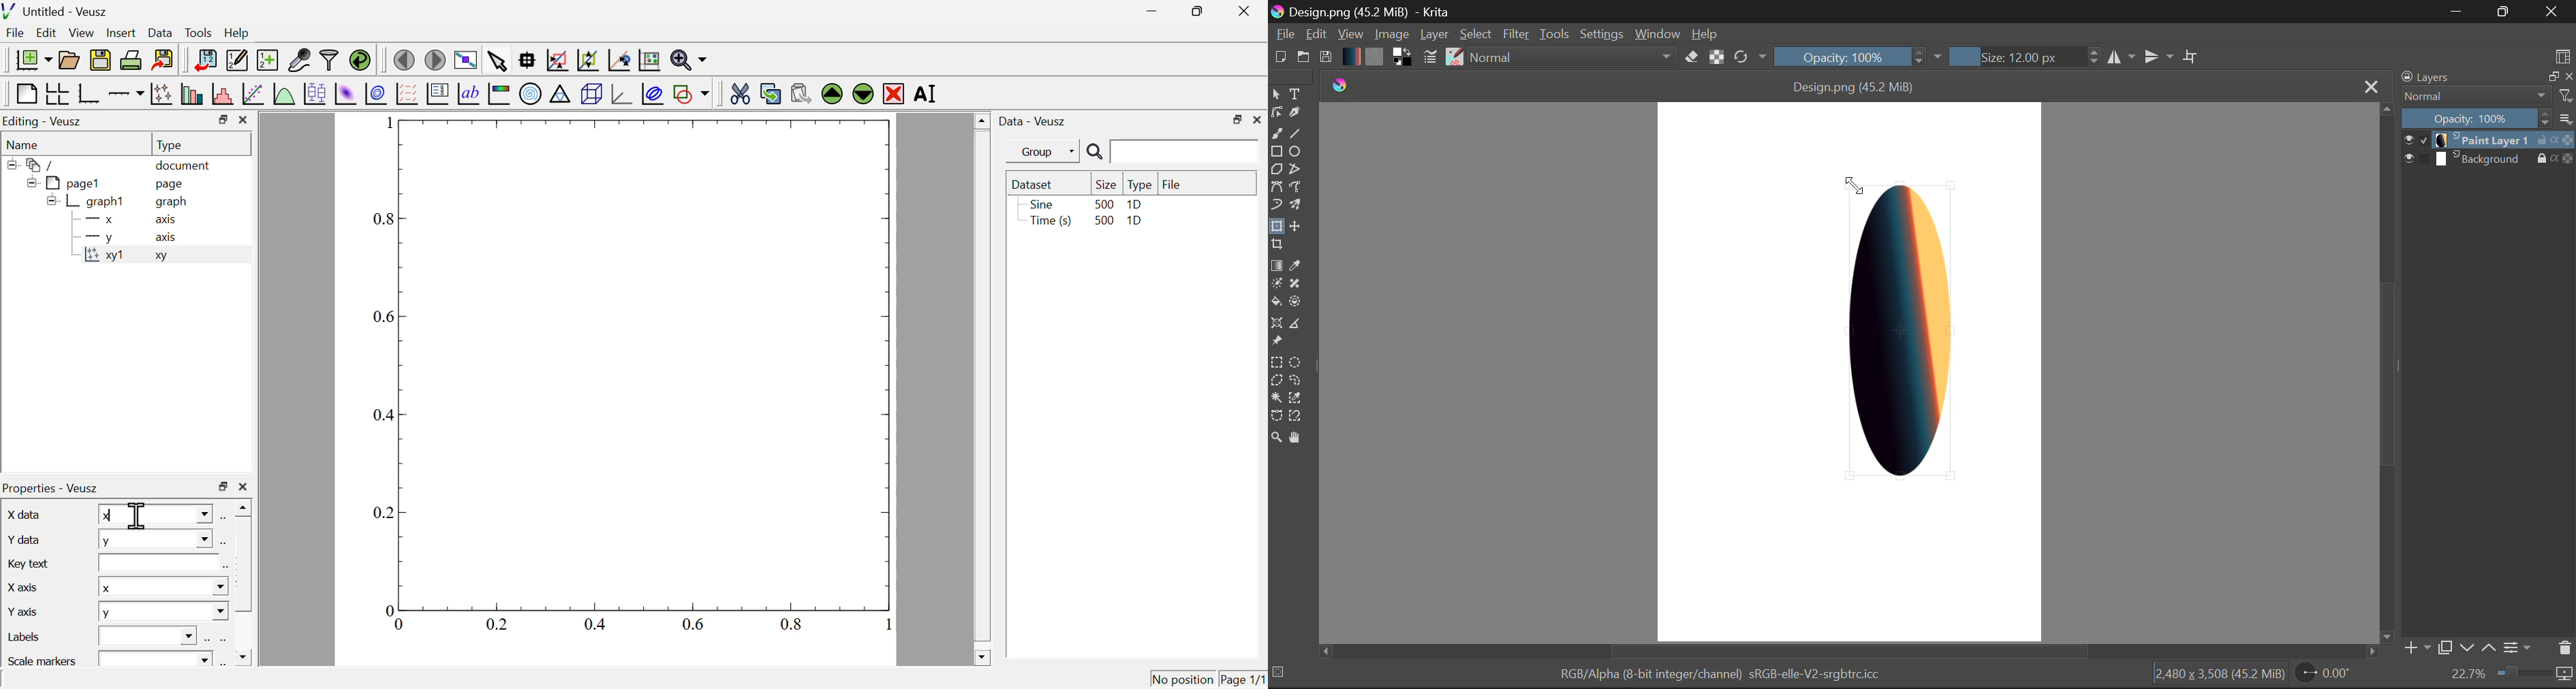  What do you see at coordinates (1276, 111) in the screenshot?
I see `Edit Shapes` at bounding box center [1276, 111].